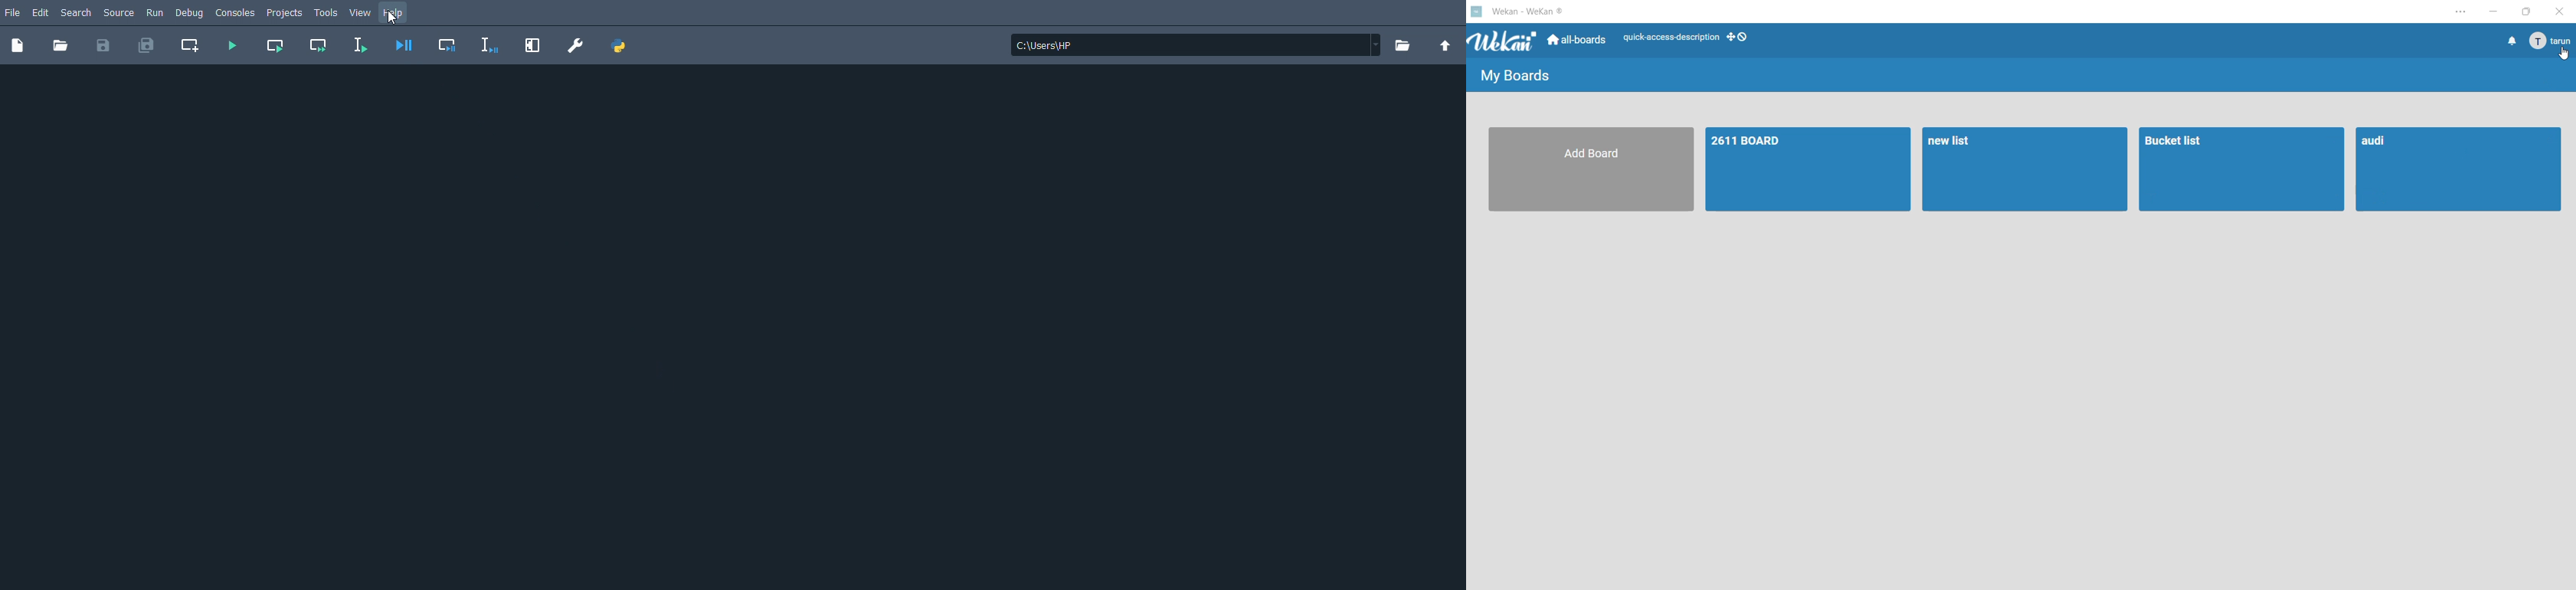 The height and width of the screenshot is (616, 2576). What do you see at coordinates (360, 13) in the screenshot?
I see `View` at bounding box center [360, 13].